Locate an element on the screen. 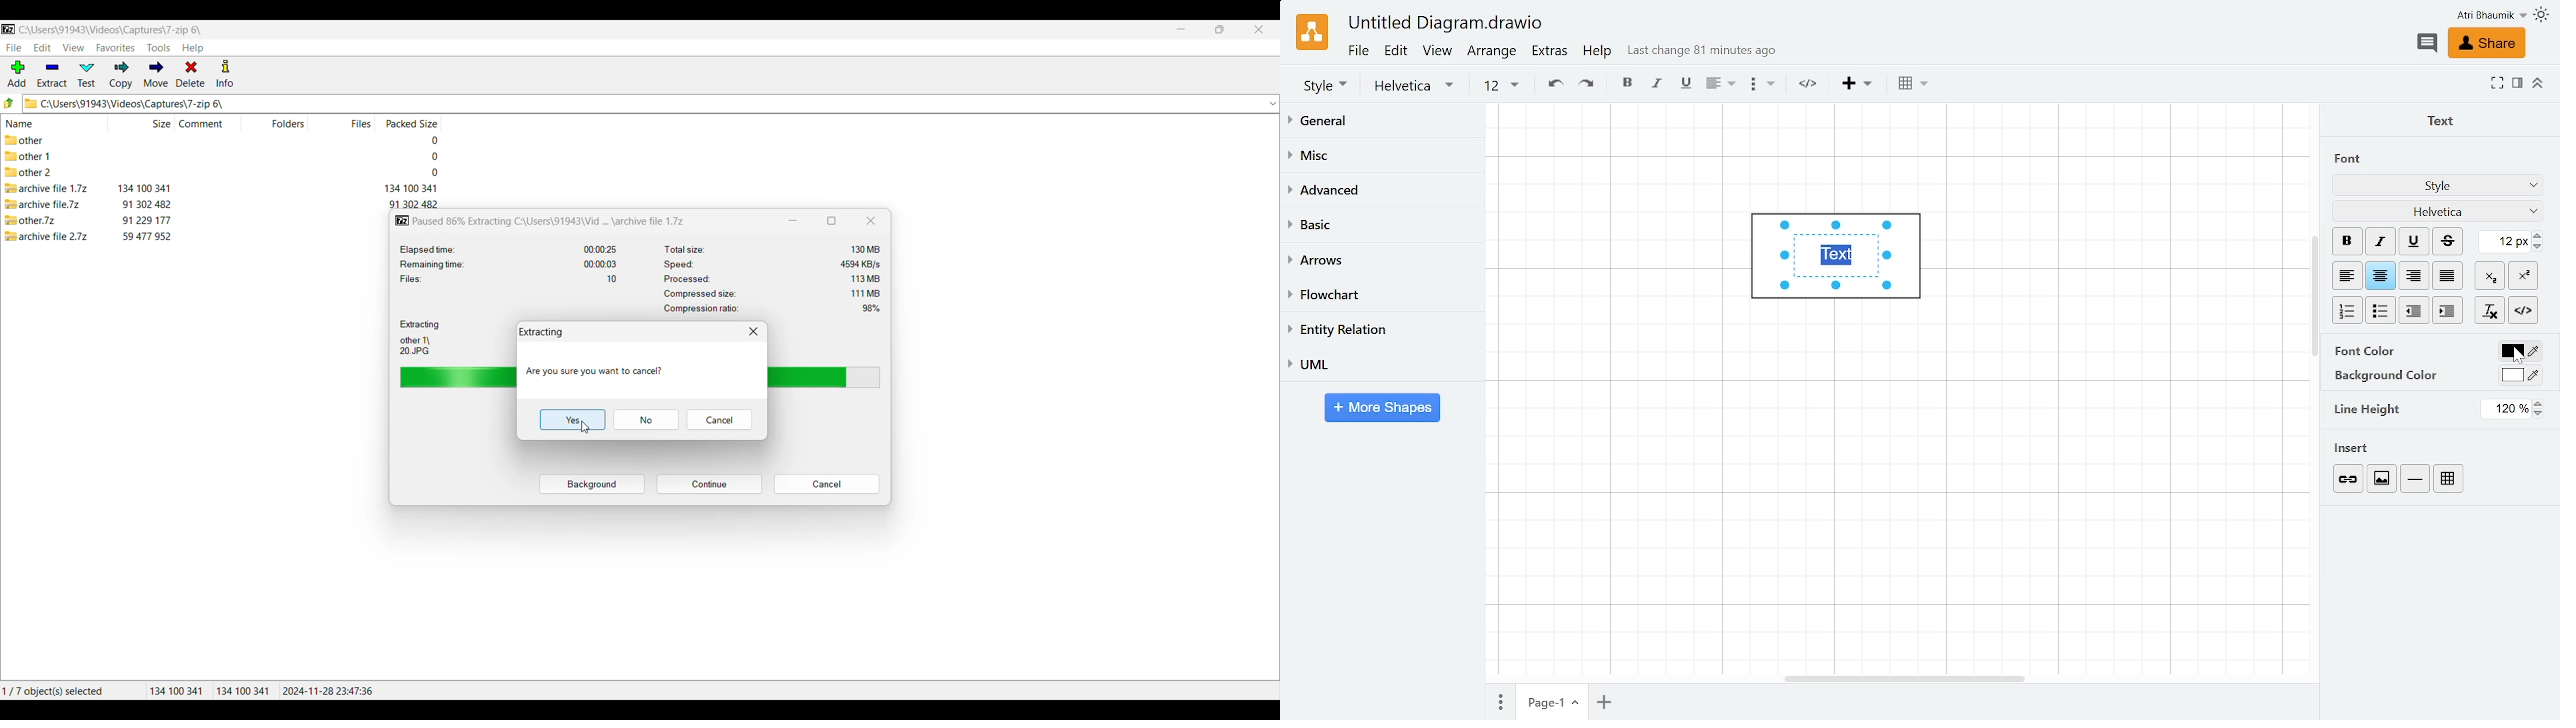 Image resolution: width=2576 pixels, height=728 pixels. packed size is located at coordinates (413, 204).